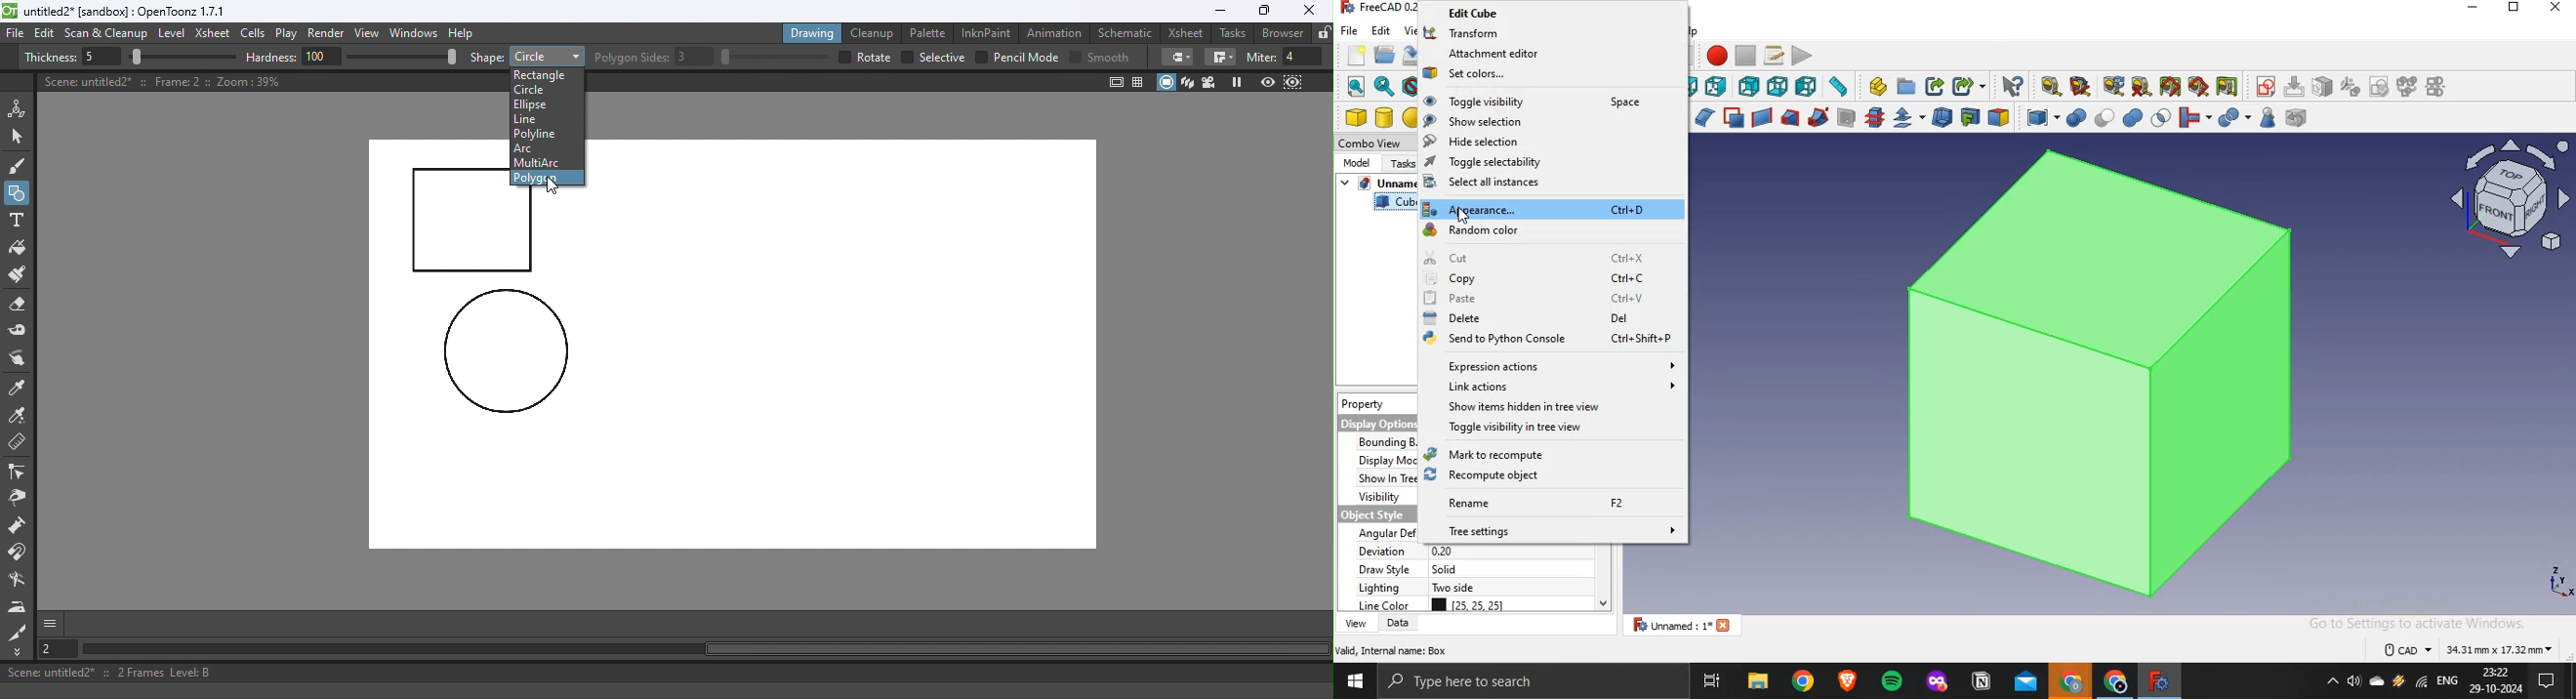 This screenshot has height=700, width=2576. I want to click on Help, so click(464, 32).